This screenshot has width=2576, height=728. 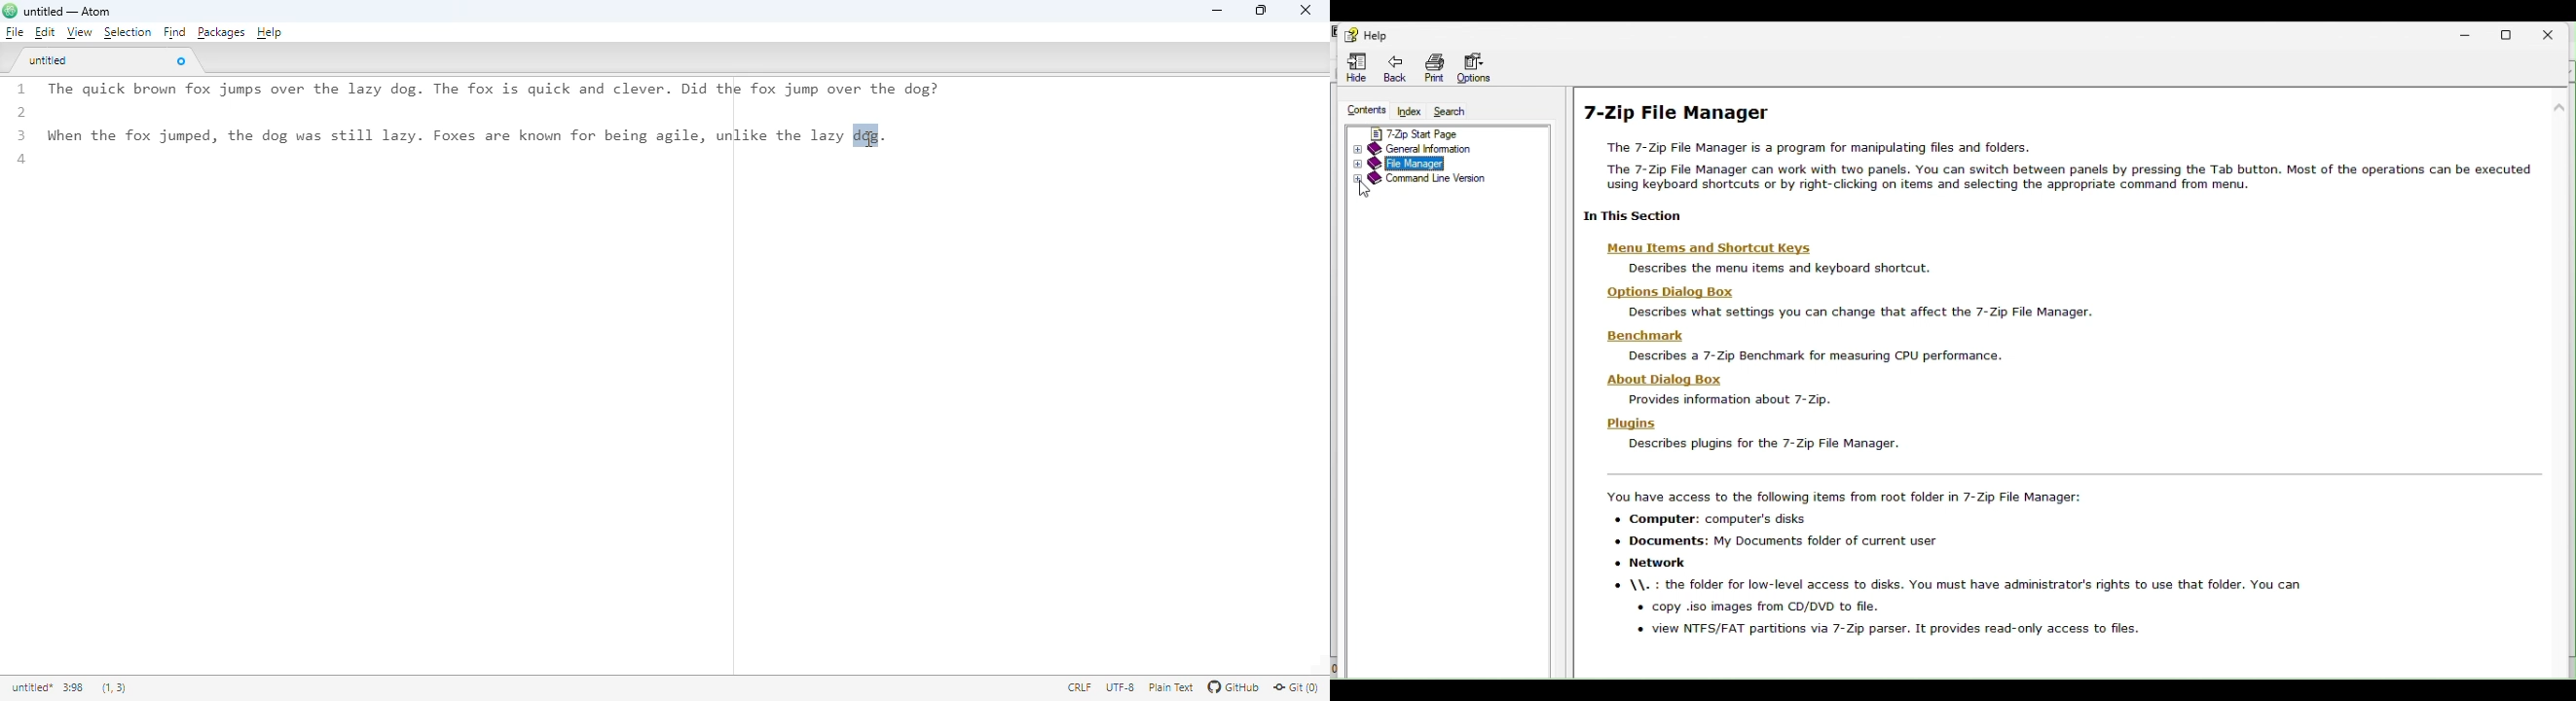 I want to click on CRLF, so click(x=1081, y=688).